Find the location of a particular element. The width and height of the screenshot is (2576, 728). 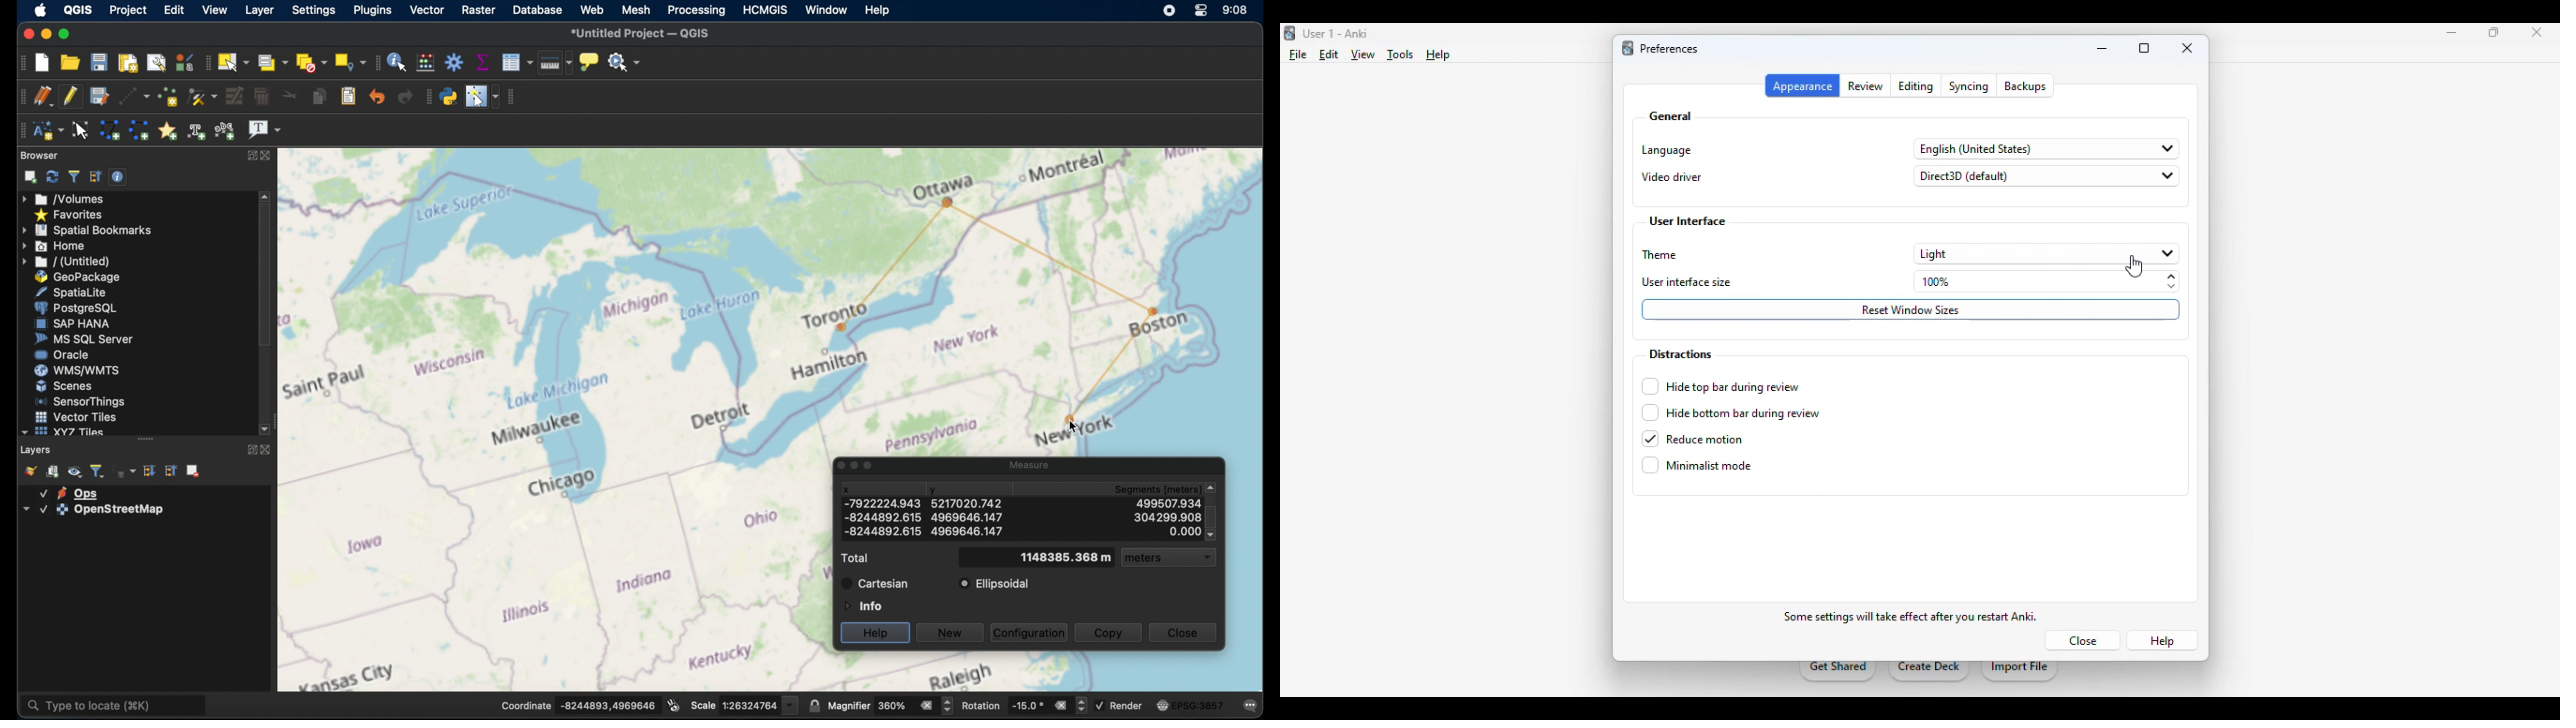

digitize with segment is located at coordinates (133, 95).